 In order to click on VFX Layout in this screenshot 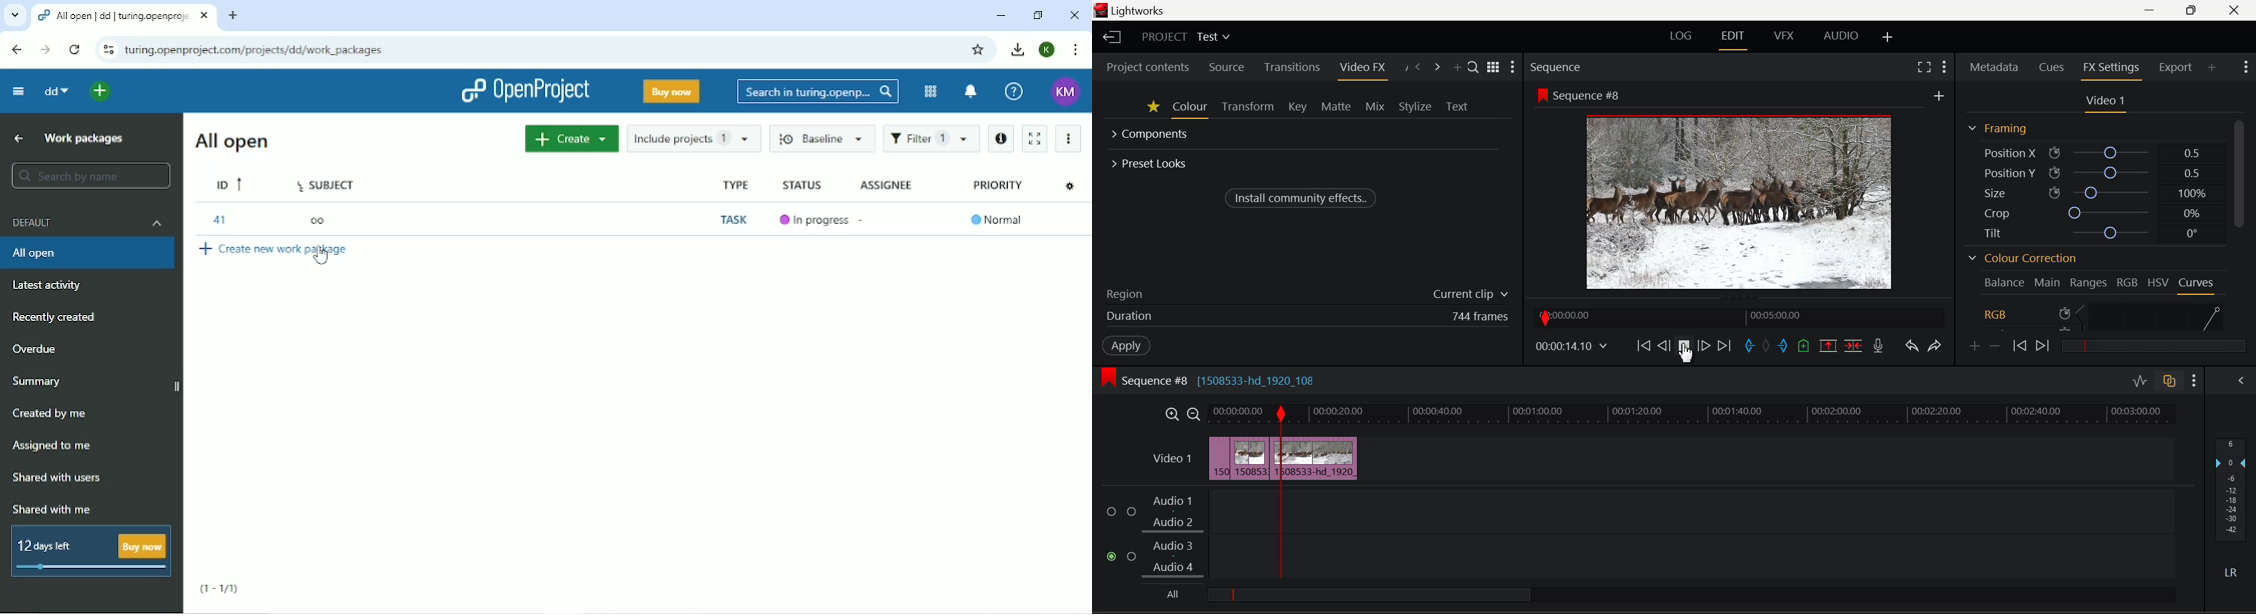, I will do `click(1783, 37)`.